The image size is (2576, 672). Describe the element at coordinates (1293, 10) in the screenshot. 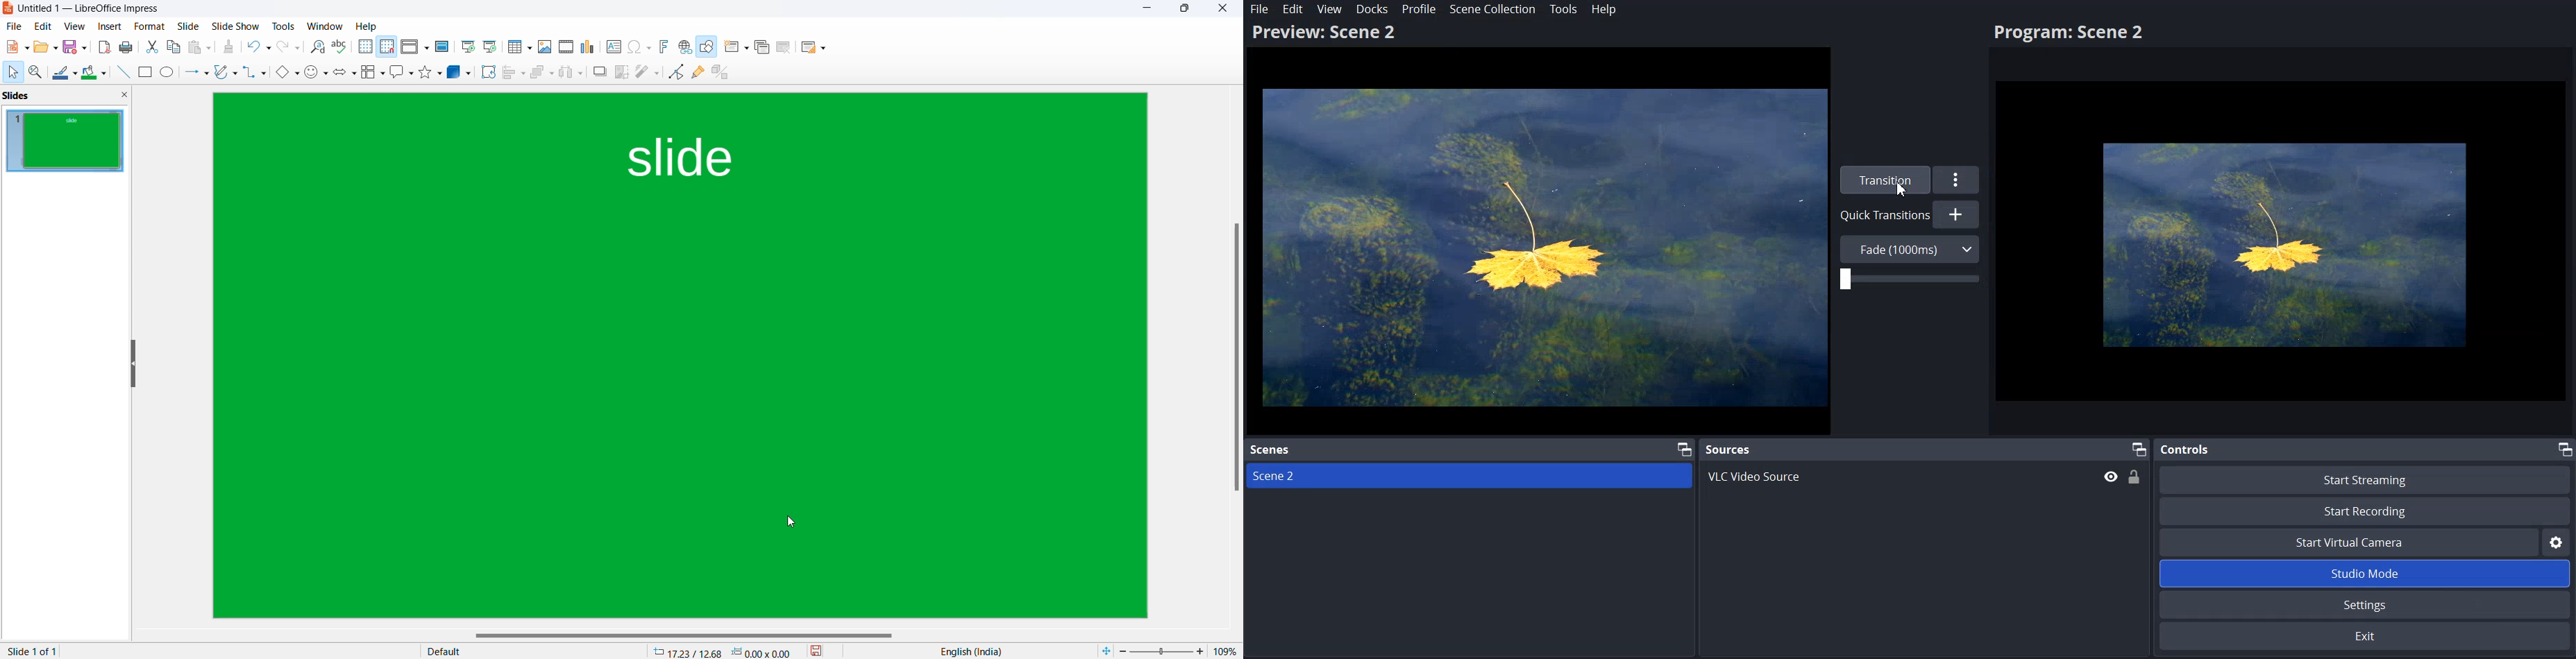

I see `Edit` at that location.